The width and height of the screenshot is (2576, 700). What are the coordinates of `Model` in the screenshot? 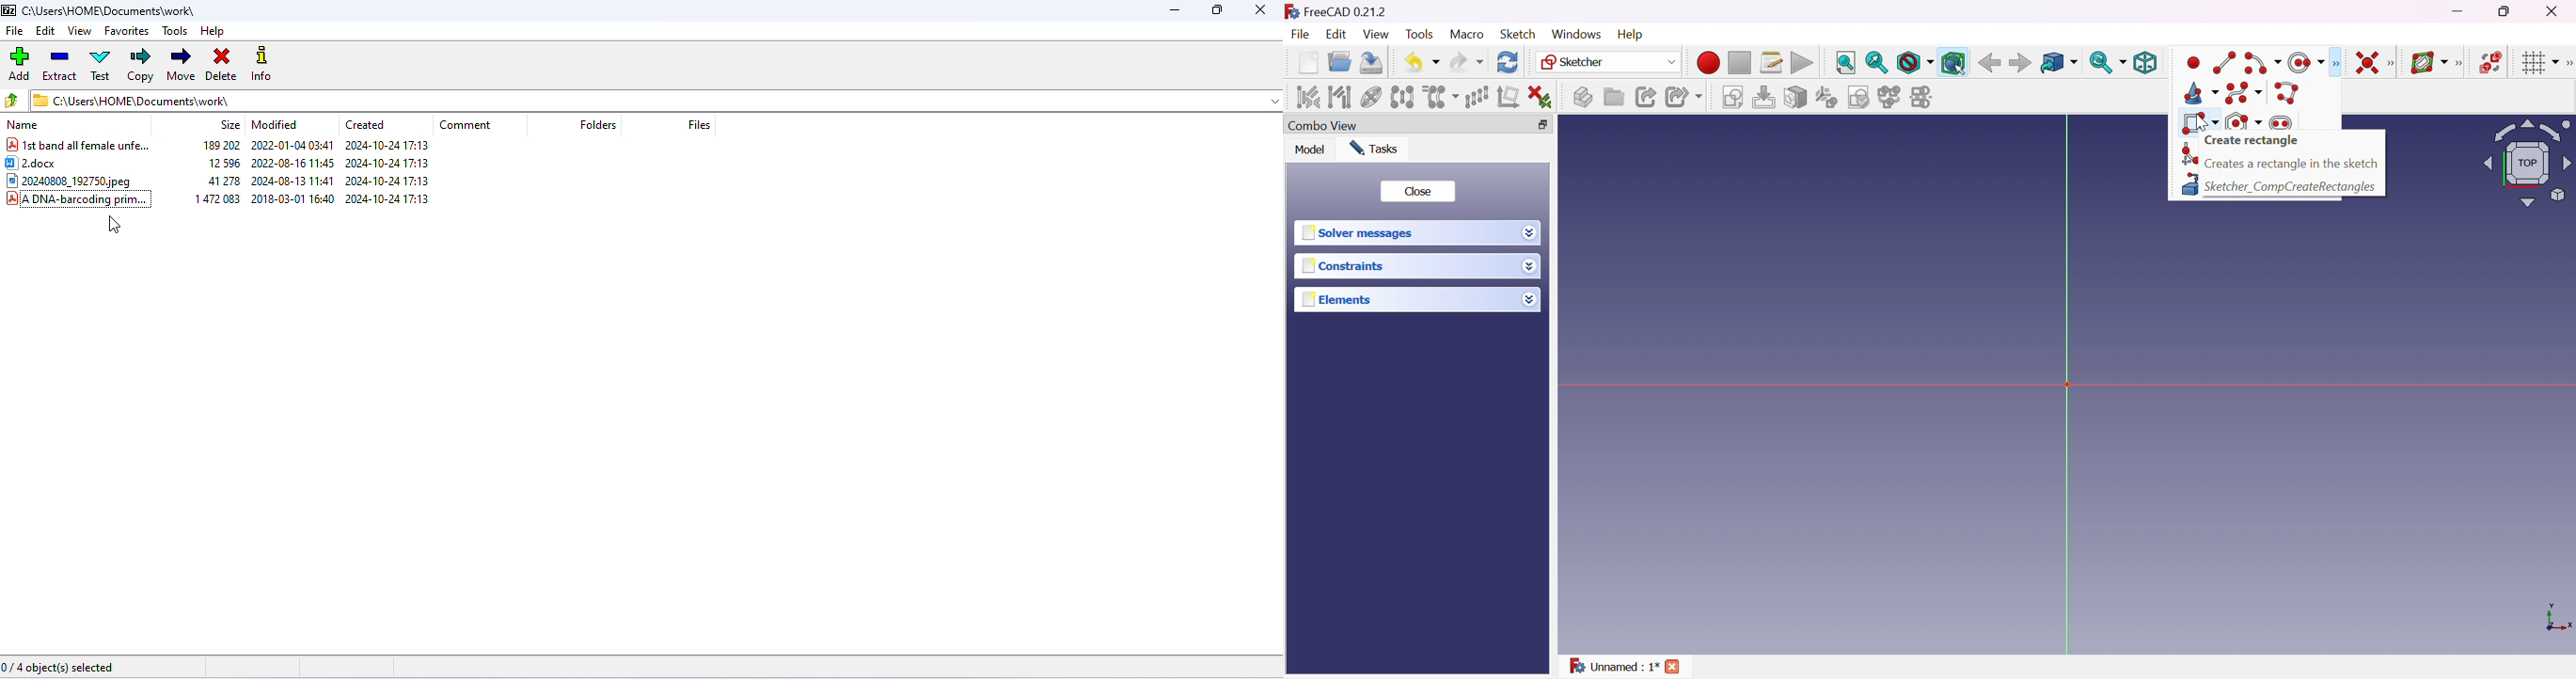 It's located at (1310, 149).